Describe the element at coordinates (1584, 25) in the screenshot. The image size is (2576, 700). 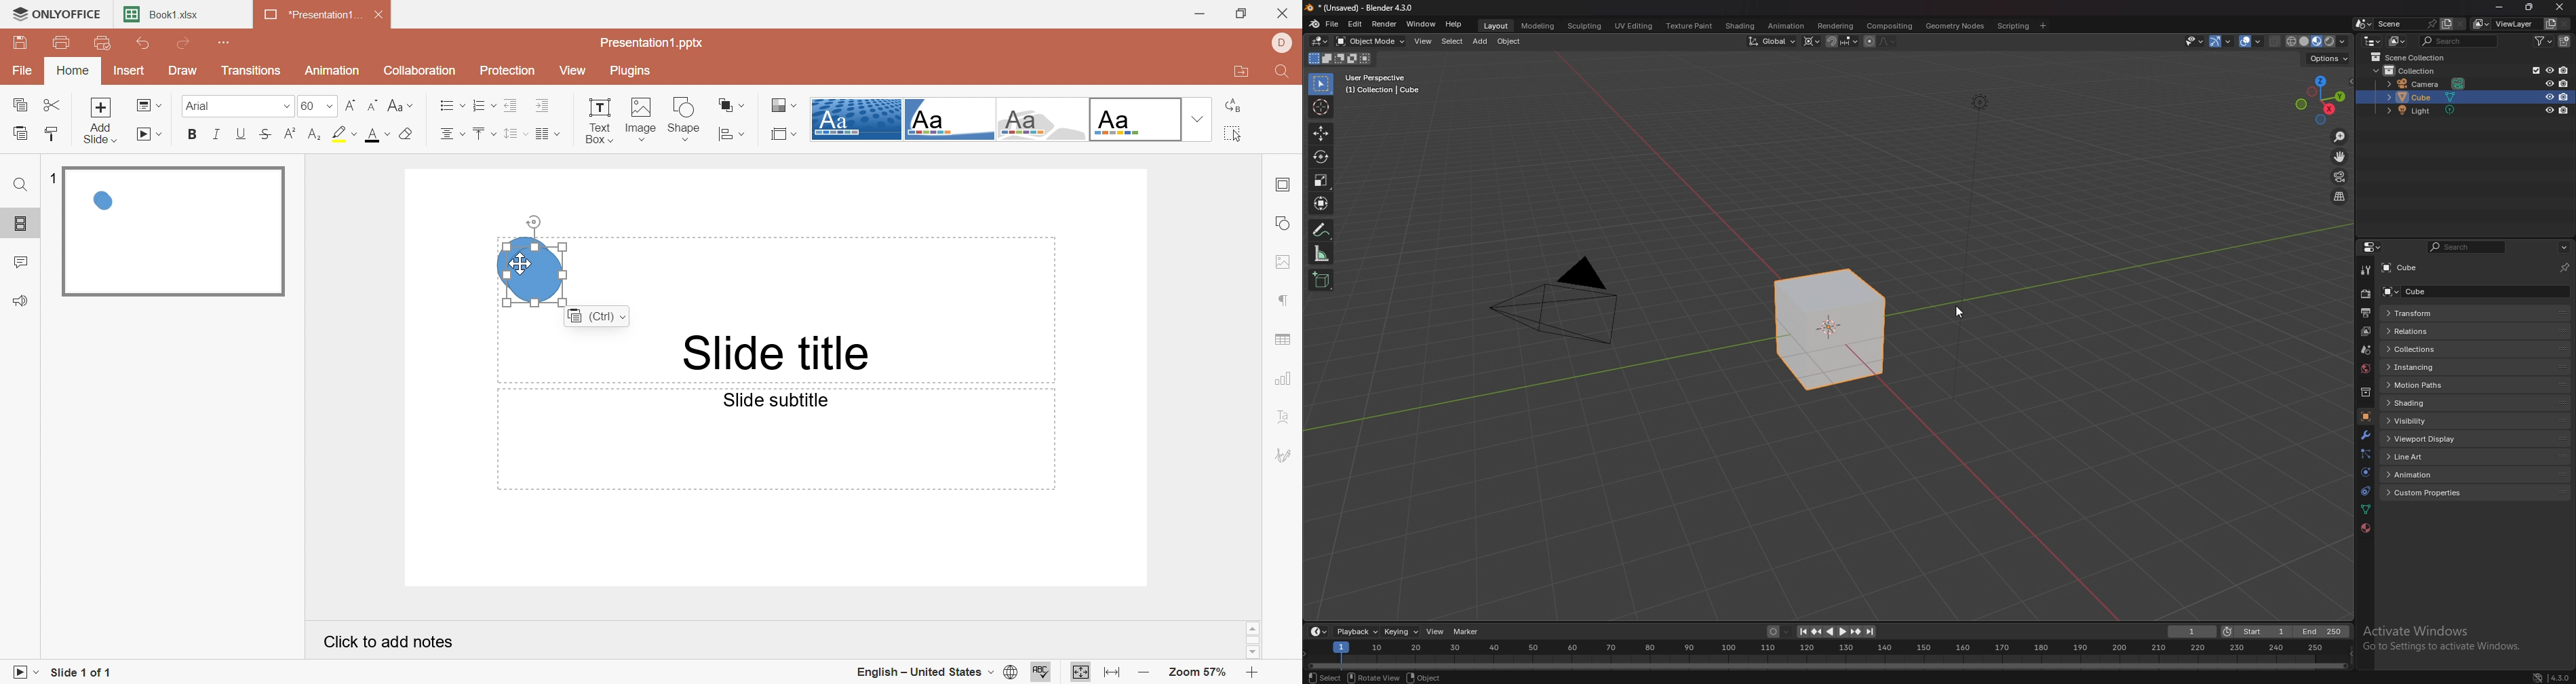
I see `sculpting` at that location.